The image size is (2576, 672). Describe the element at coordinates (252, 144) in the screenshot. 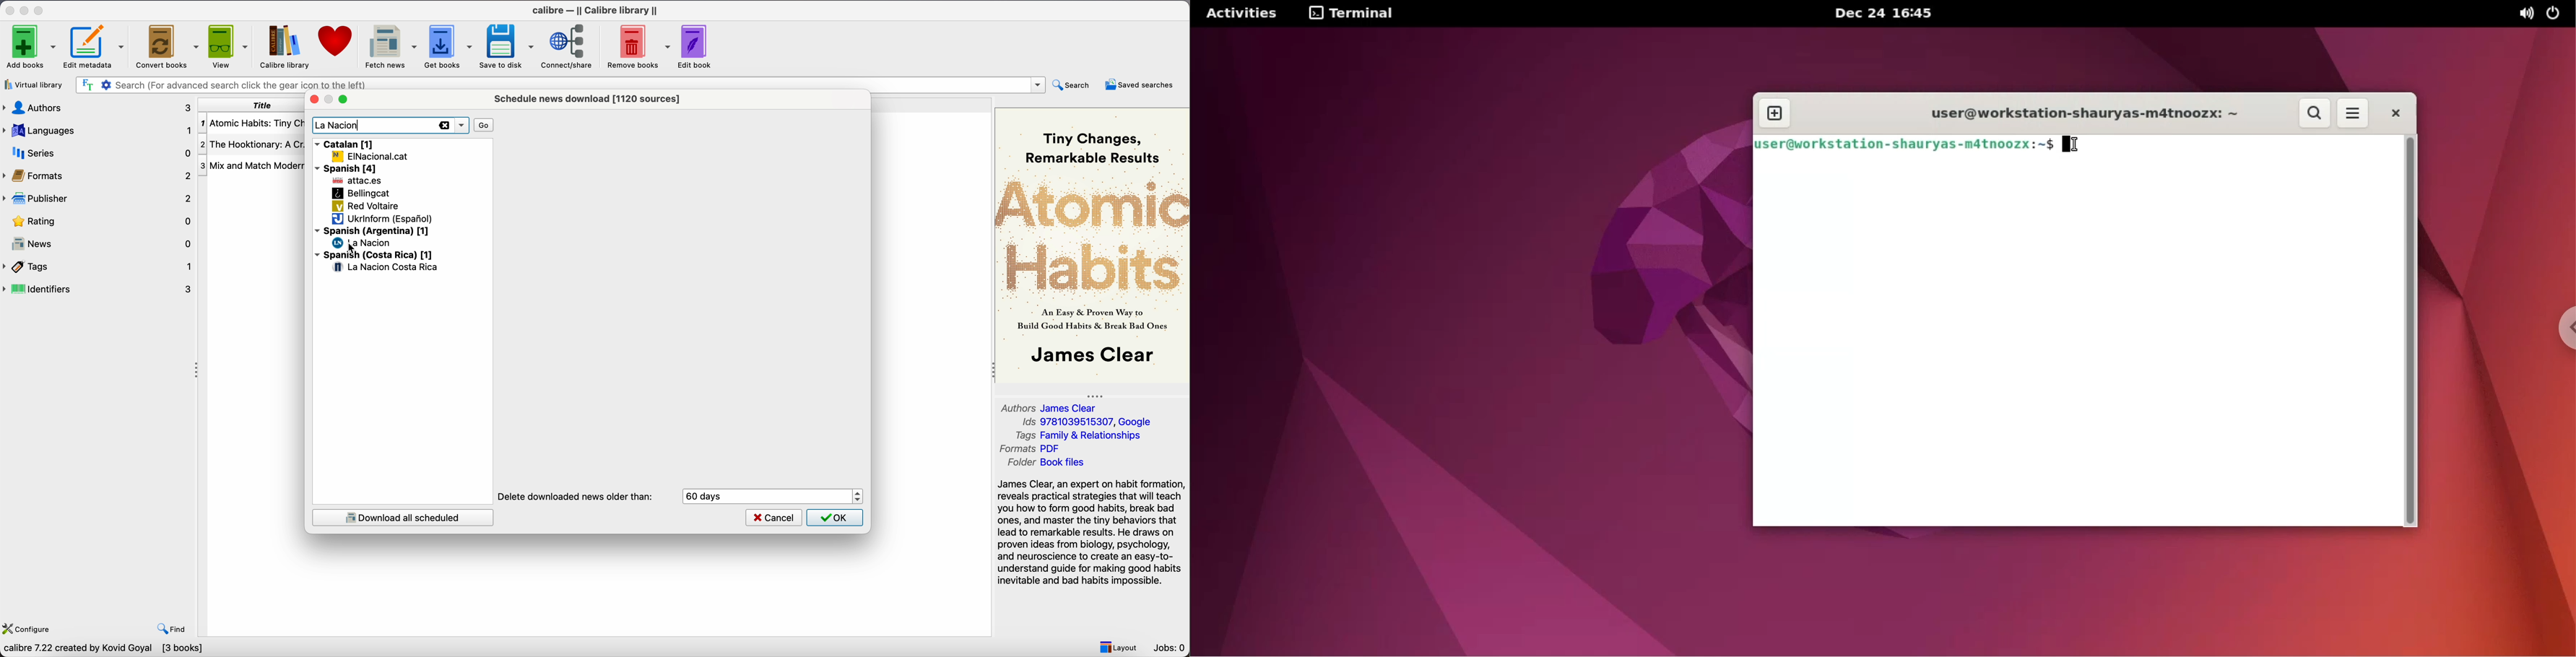

I see `The Hooktionary: A Cr...` at that location.